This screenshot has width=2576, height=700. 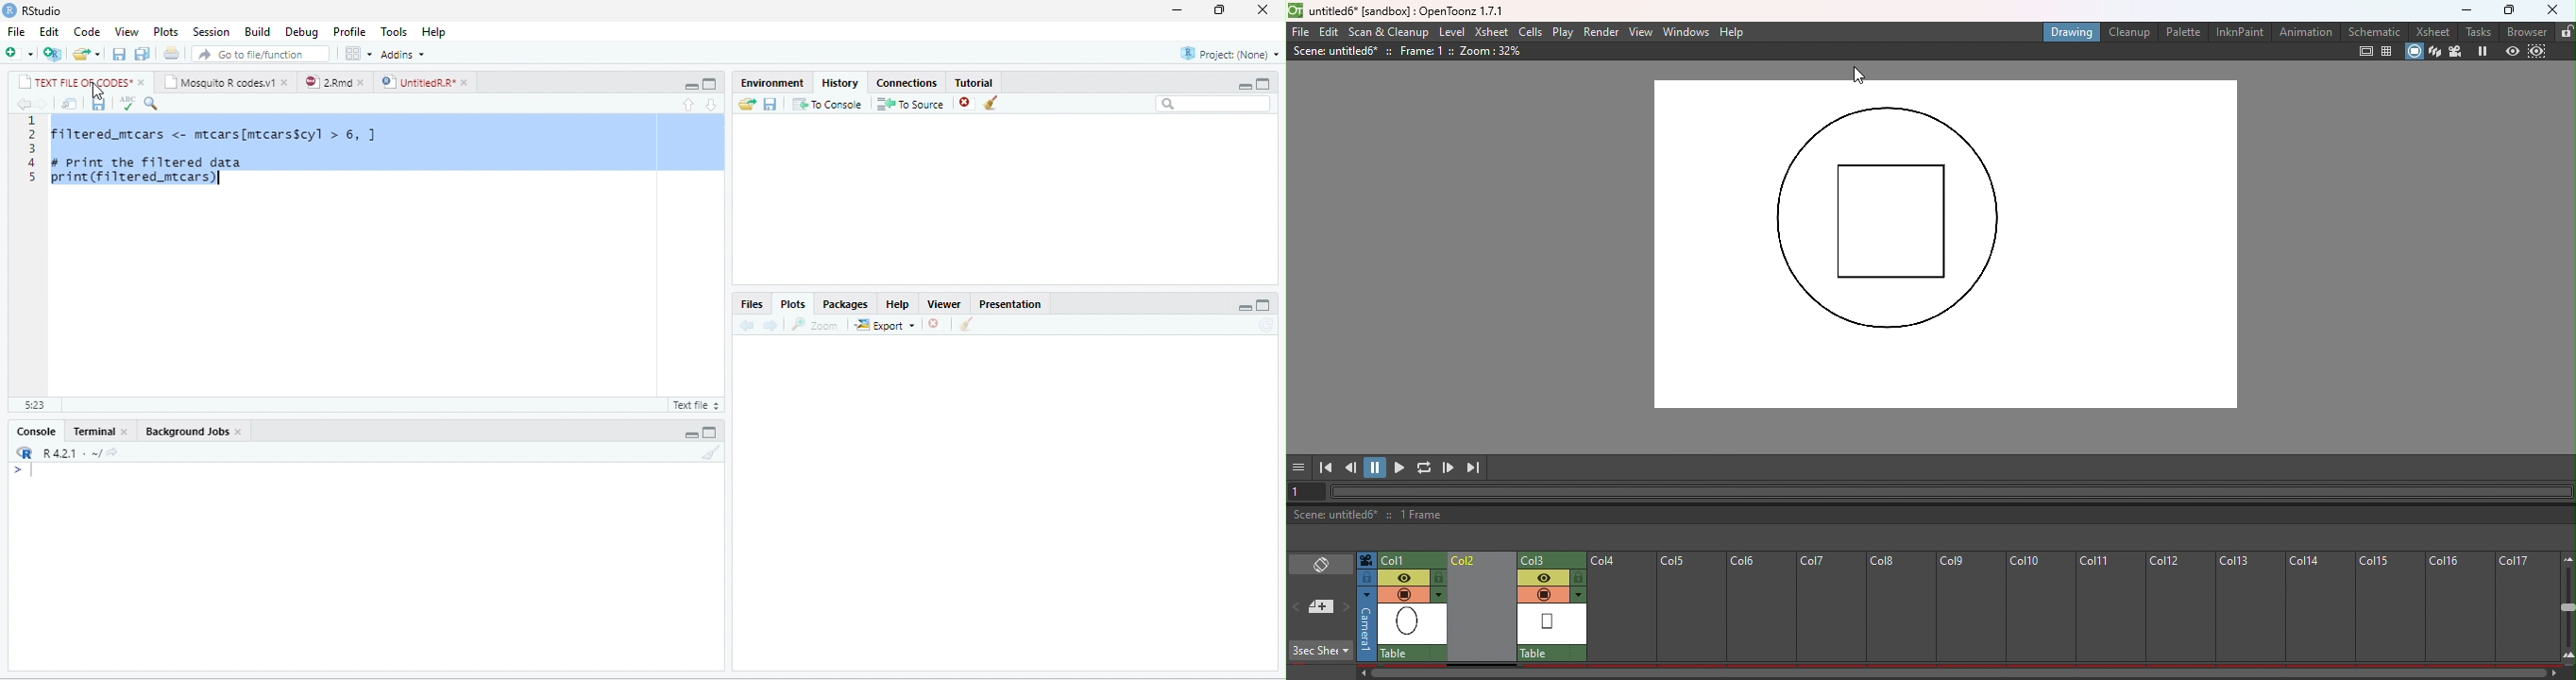 What do you see at coordinates (909, 104) in the screenshot?
I see `To source` at bounding box center [909, 104].